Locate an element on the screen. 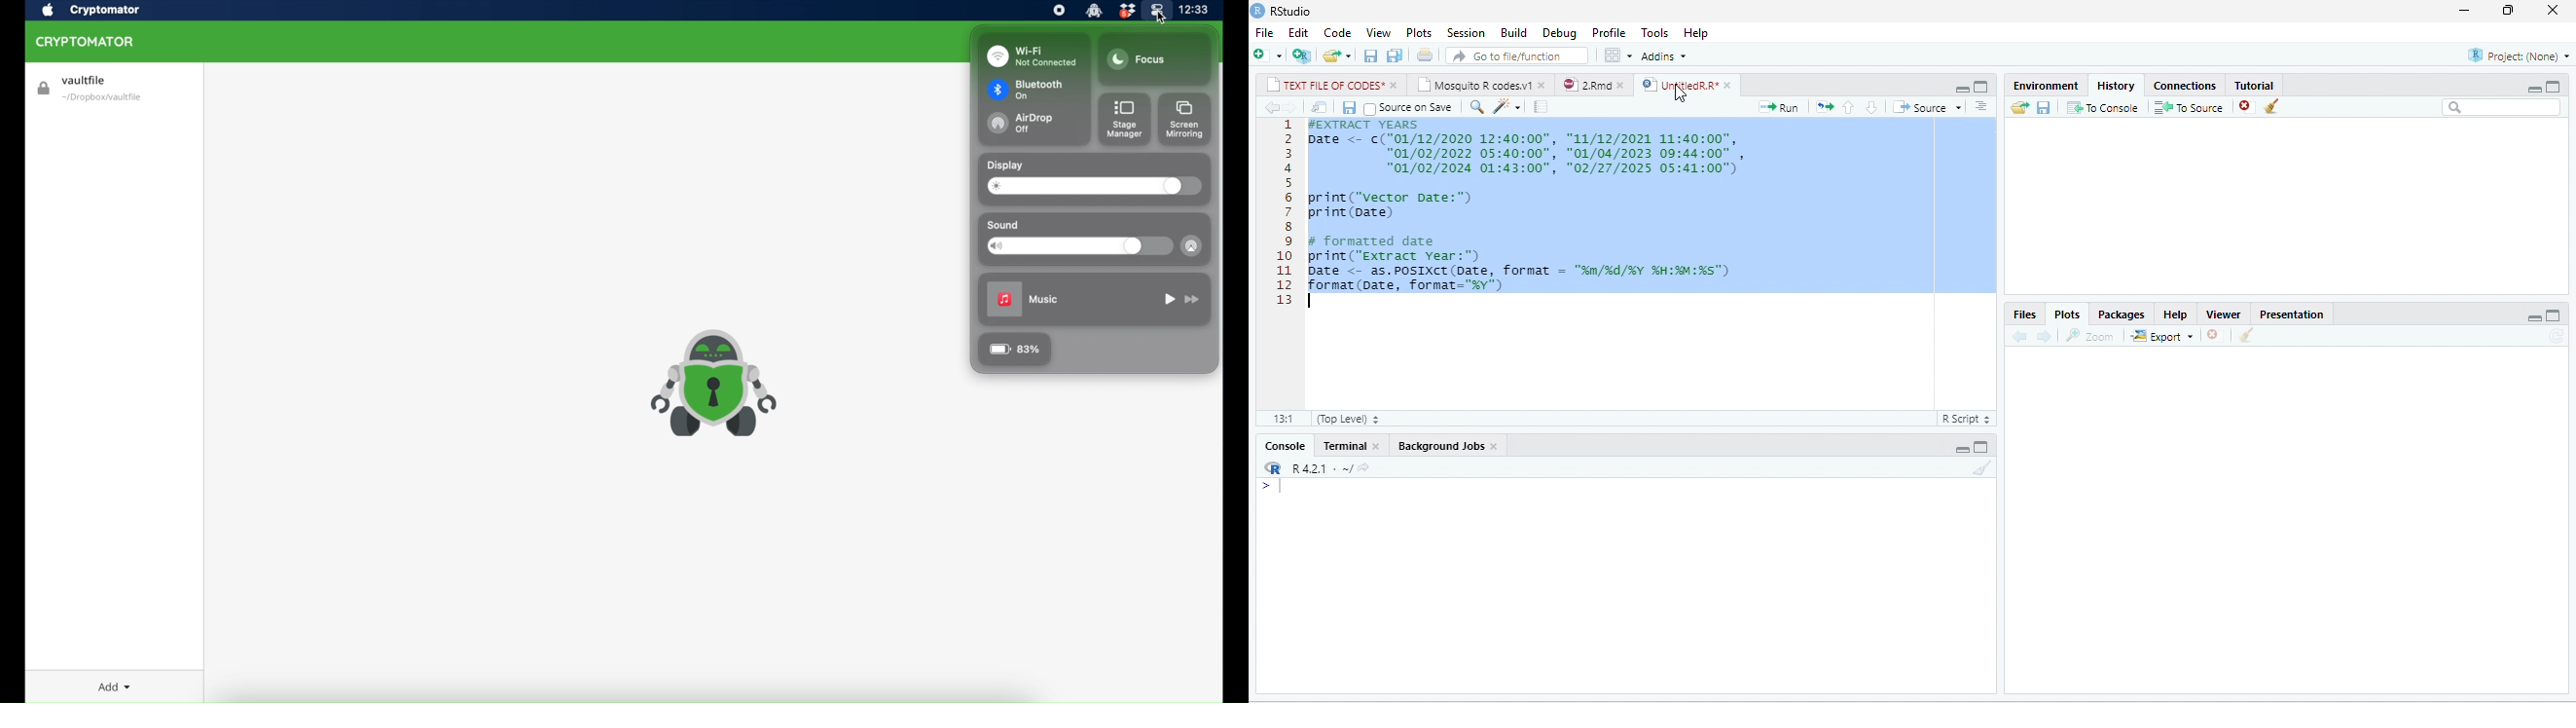 The height and width of the screenshot is (728, 2576). Code is located at coordinates (1338, 33).